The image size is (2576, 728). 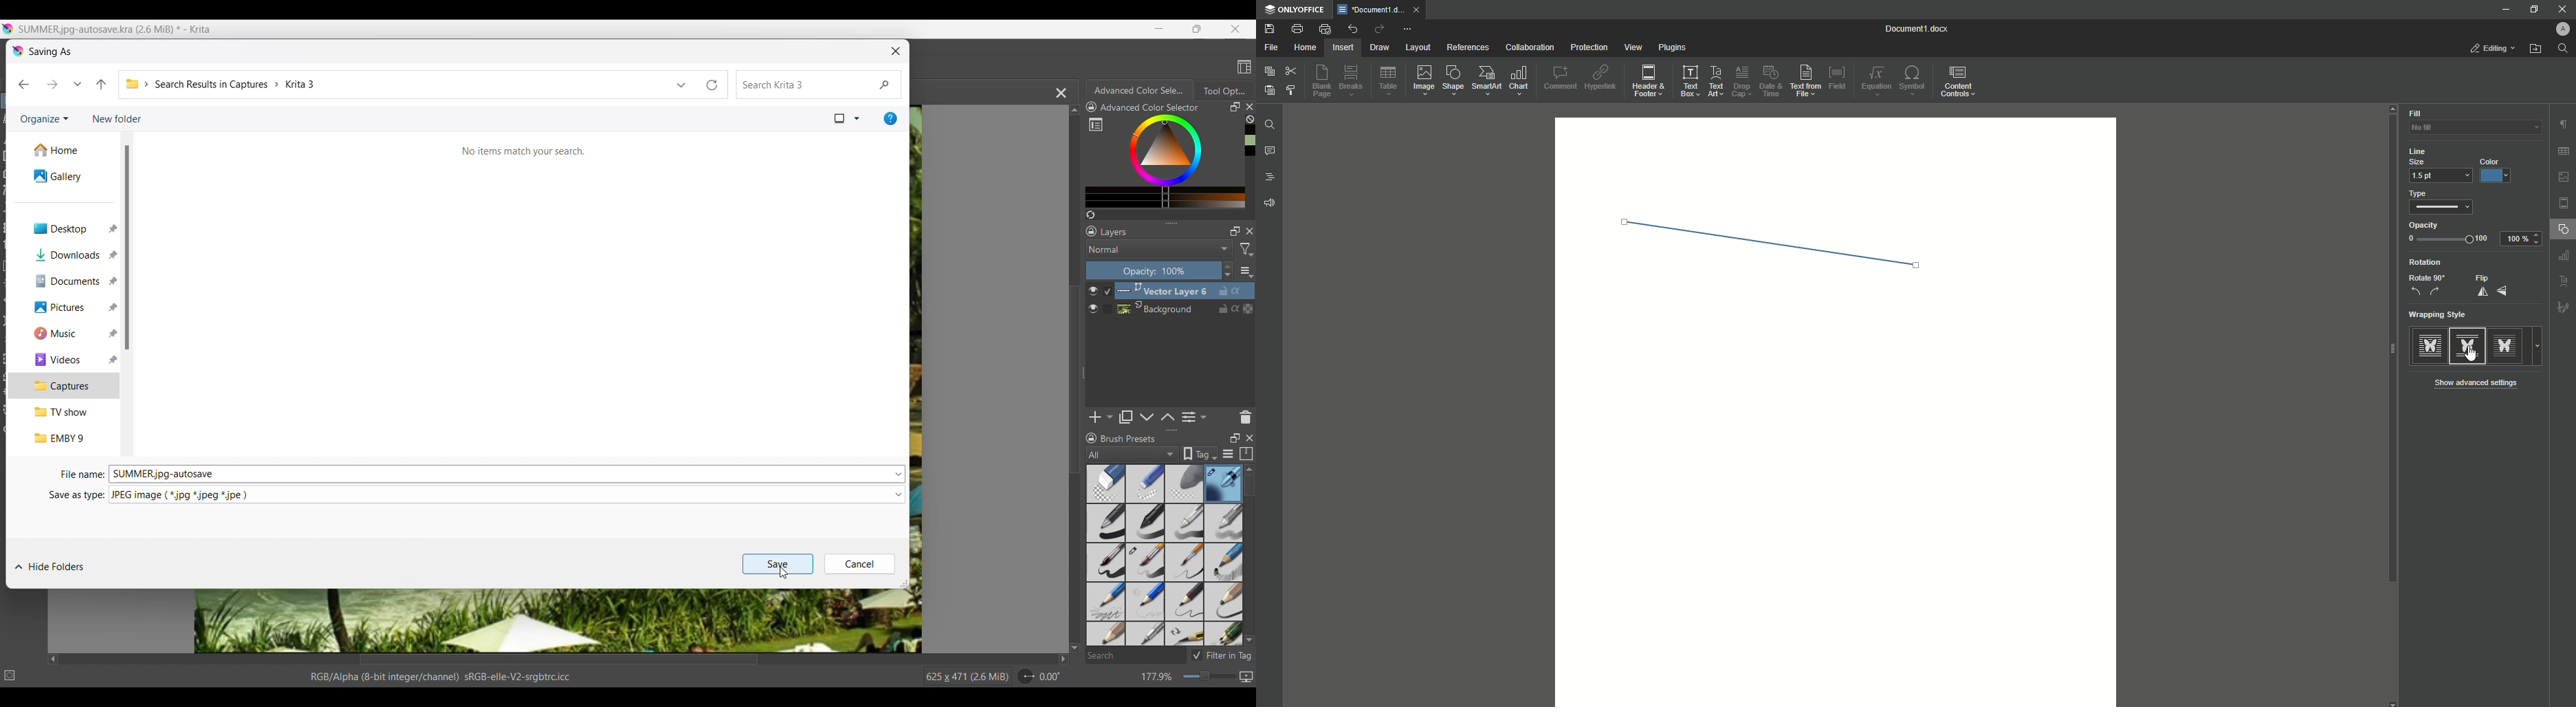 I want to click on Increase/Decrease opacity, so click(x=1228, y=271).